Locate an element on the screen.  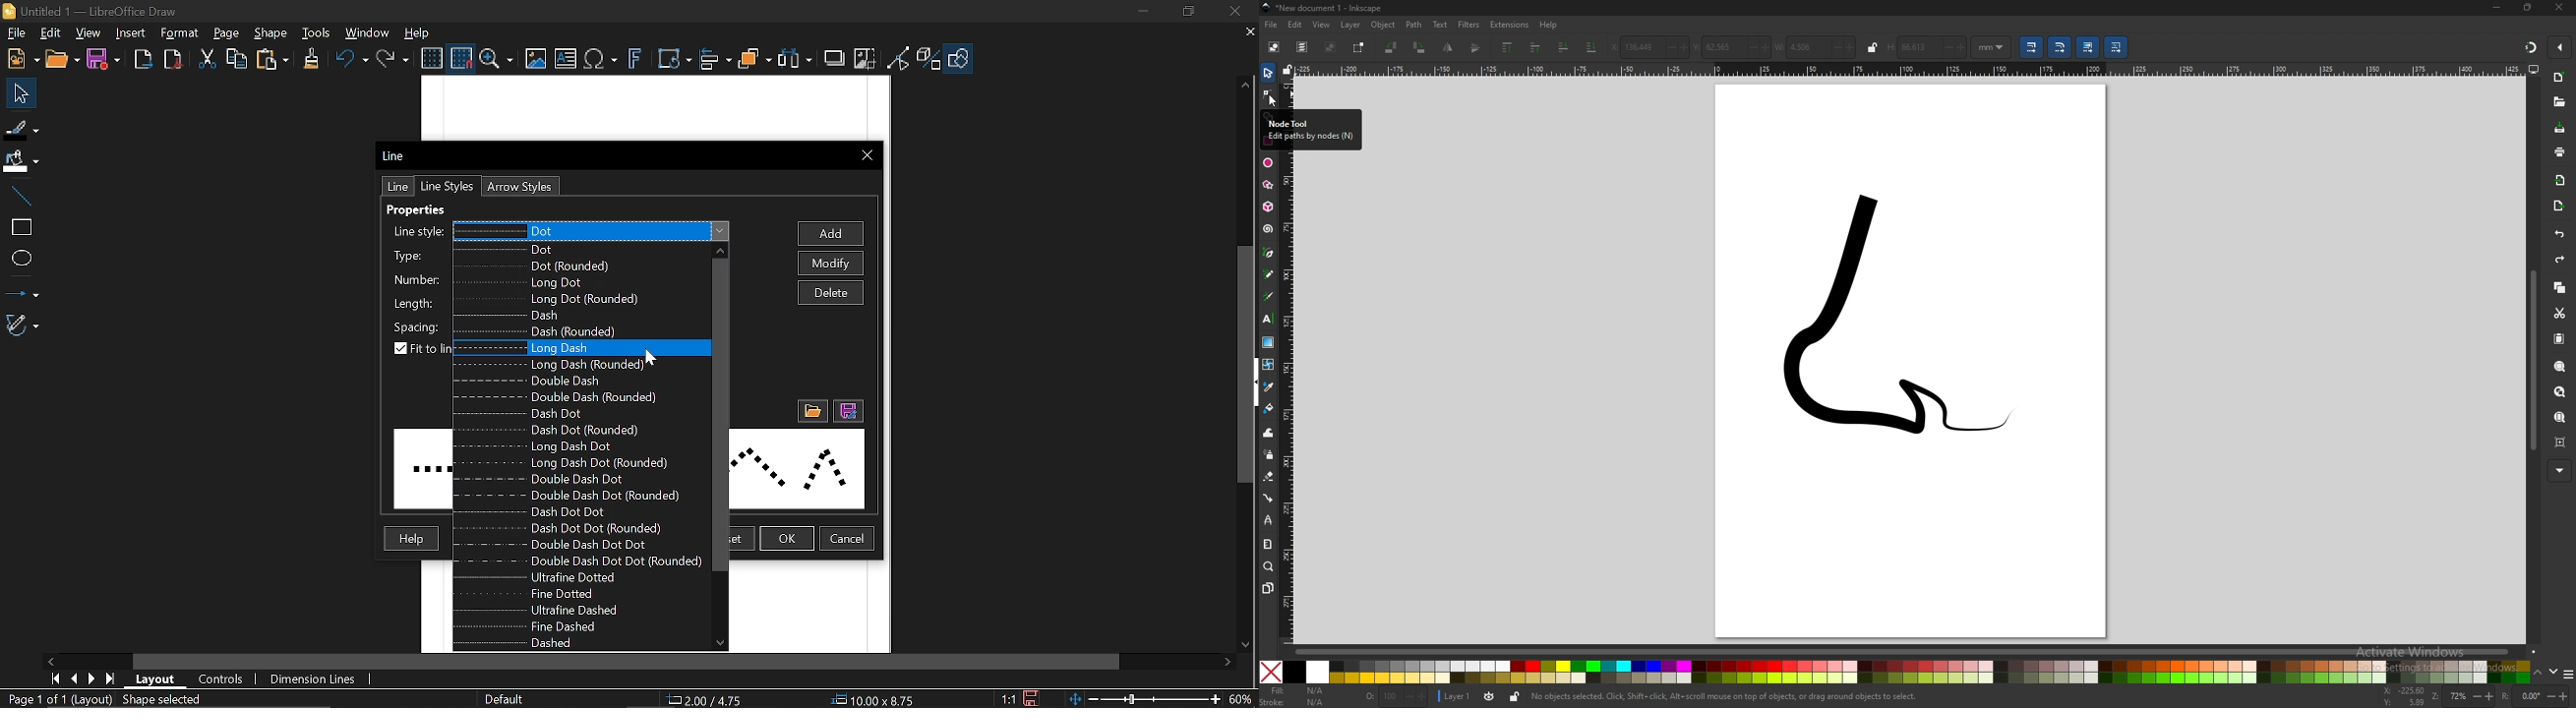
zoom page is located at coordinates (2560, 417).